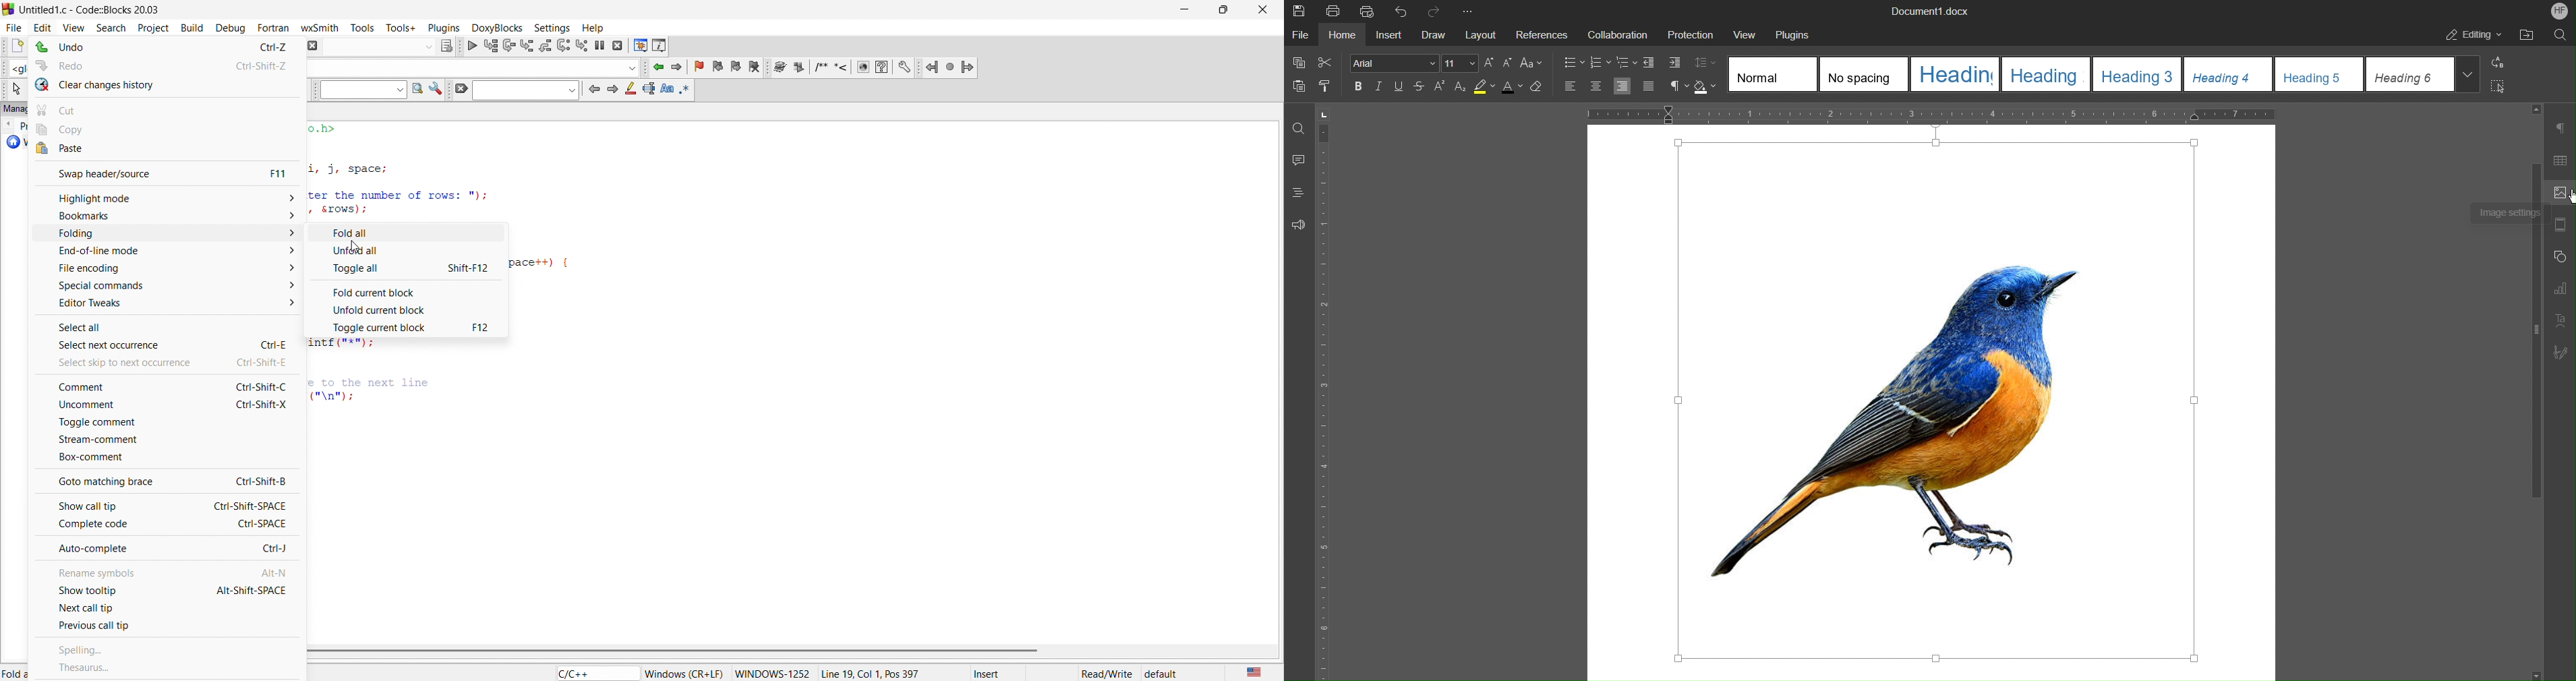  I want to click on Normal, so click(1773, 73).